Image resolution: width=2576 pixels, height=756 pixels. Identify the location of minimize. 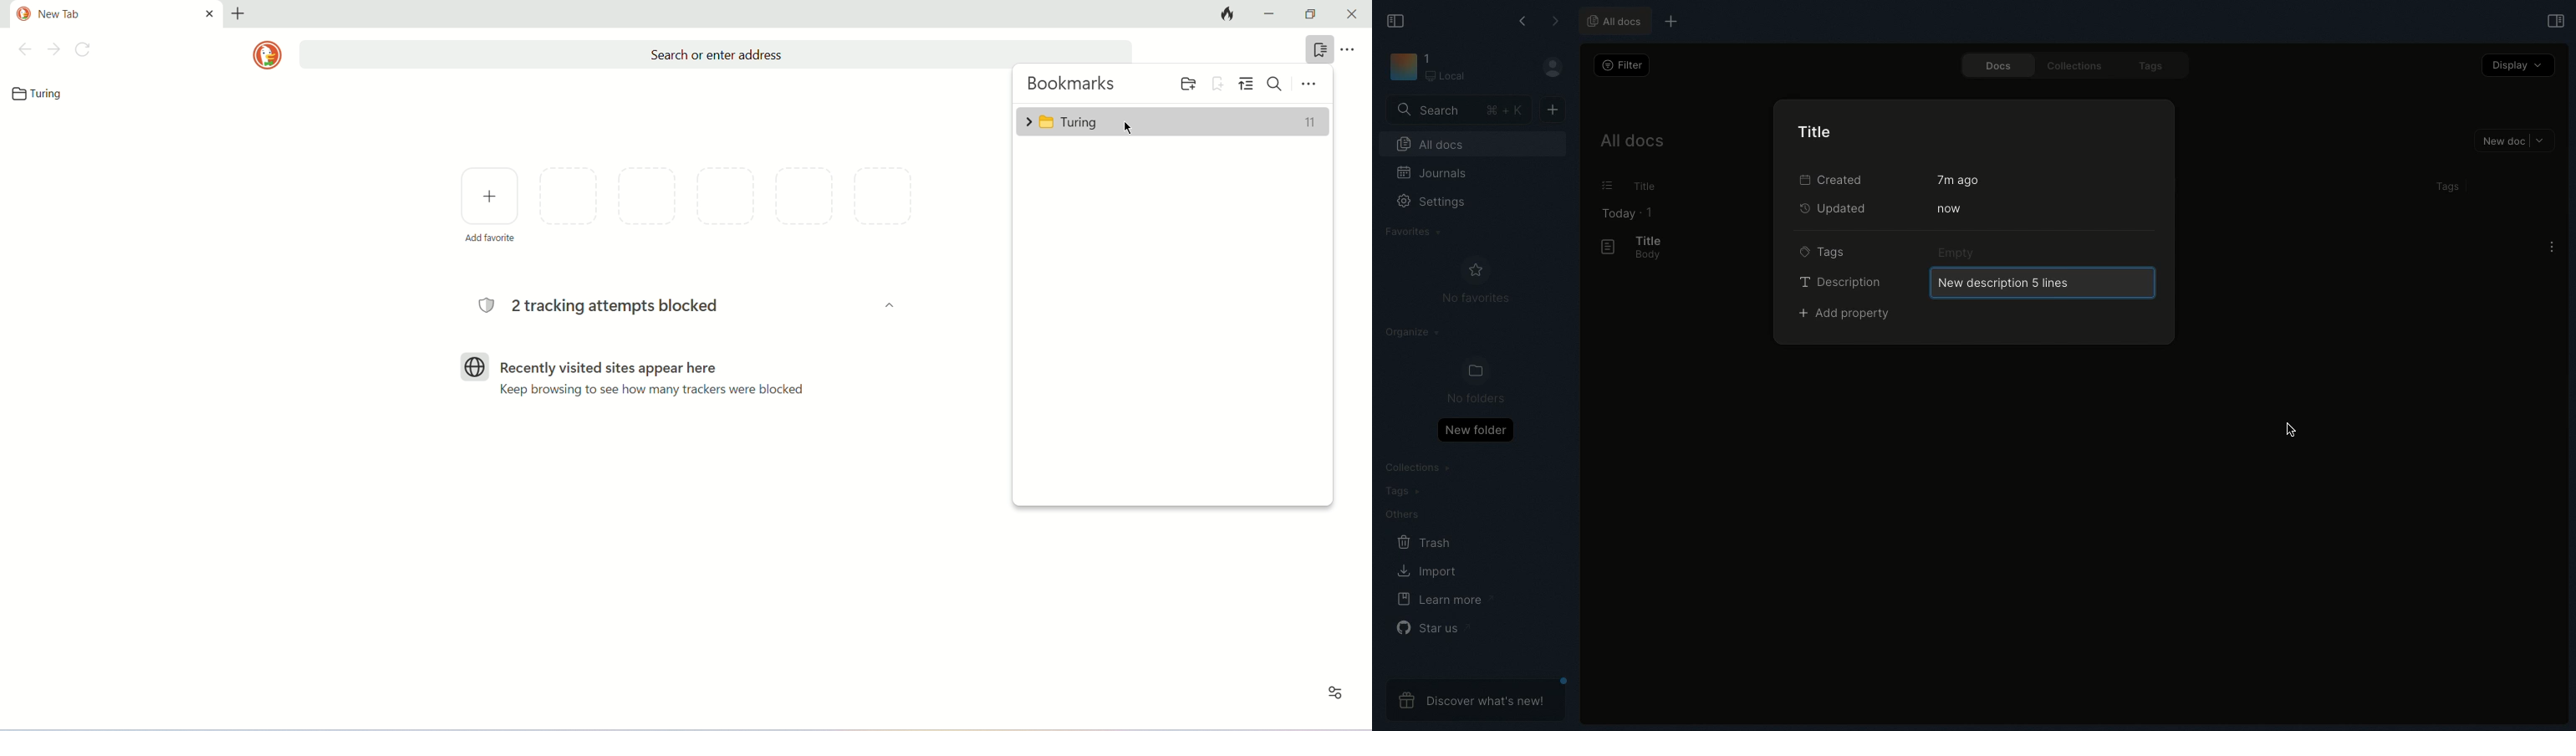
(1271, 14).